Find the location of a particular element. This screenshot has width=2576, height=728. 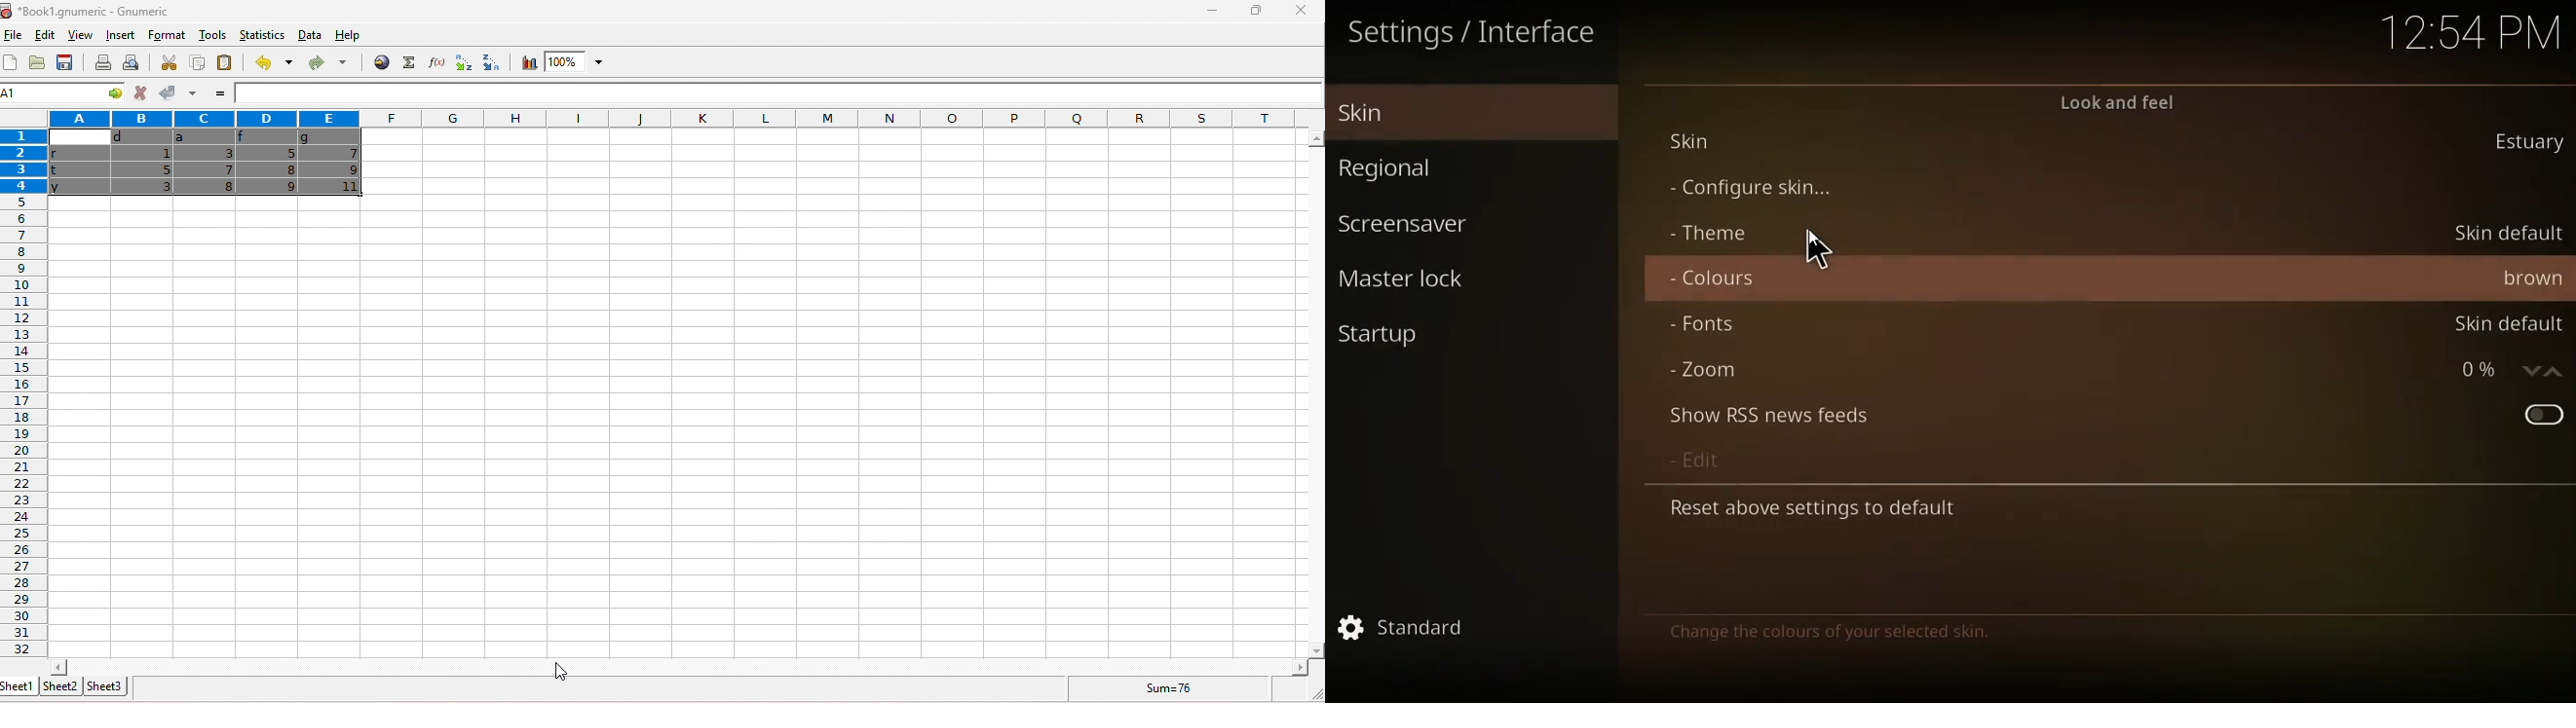

settings is located at coordinates (1406, 627).